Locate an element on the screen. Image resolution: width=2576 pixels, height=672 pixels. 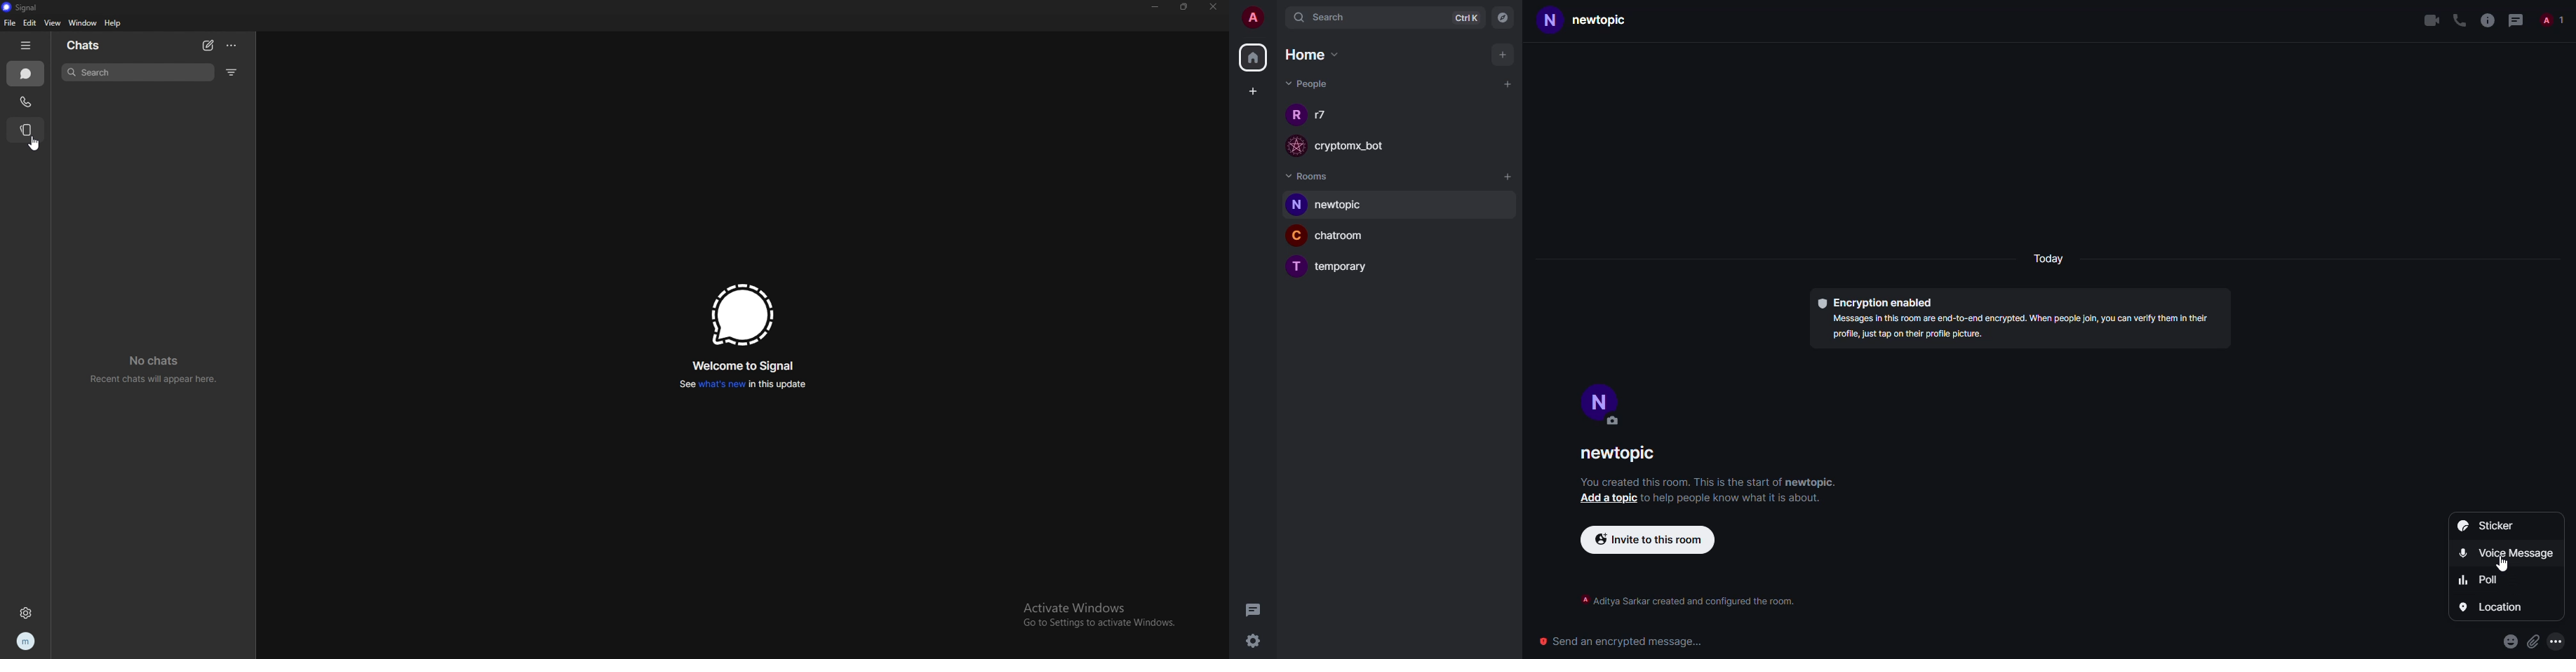
view is located at coordinates (52, 23).